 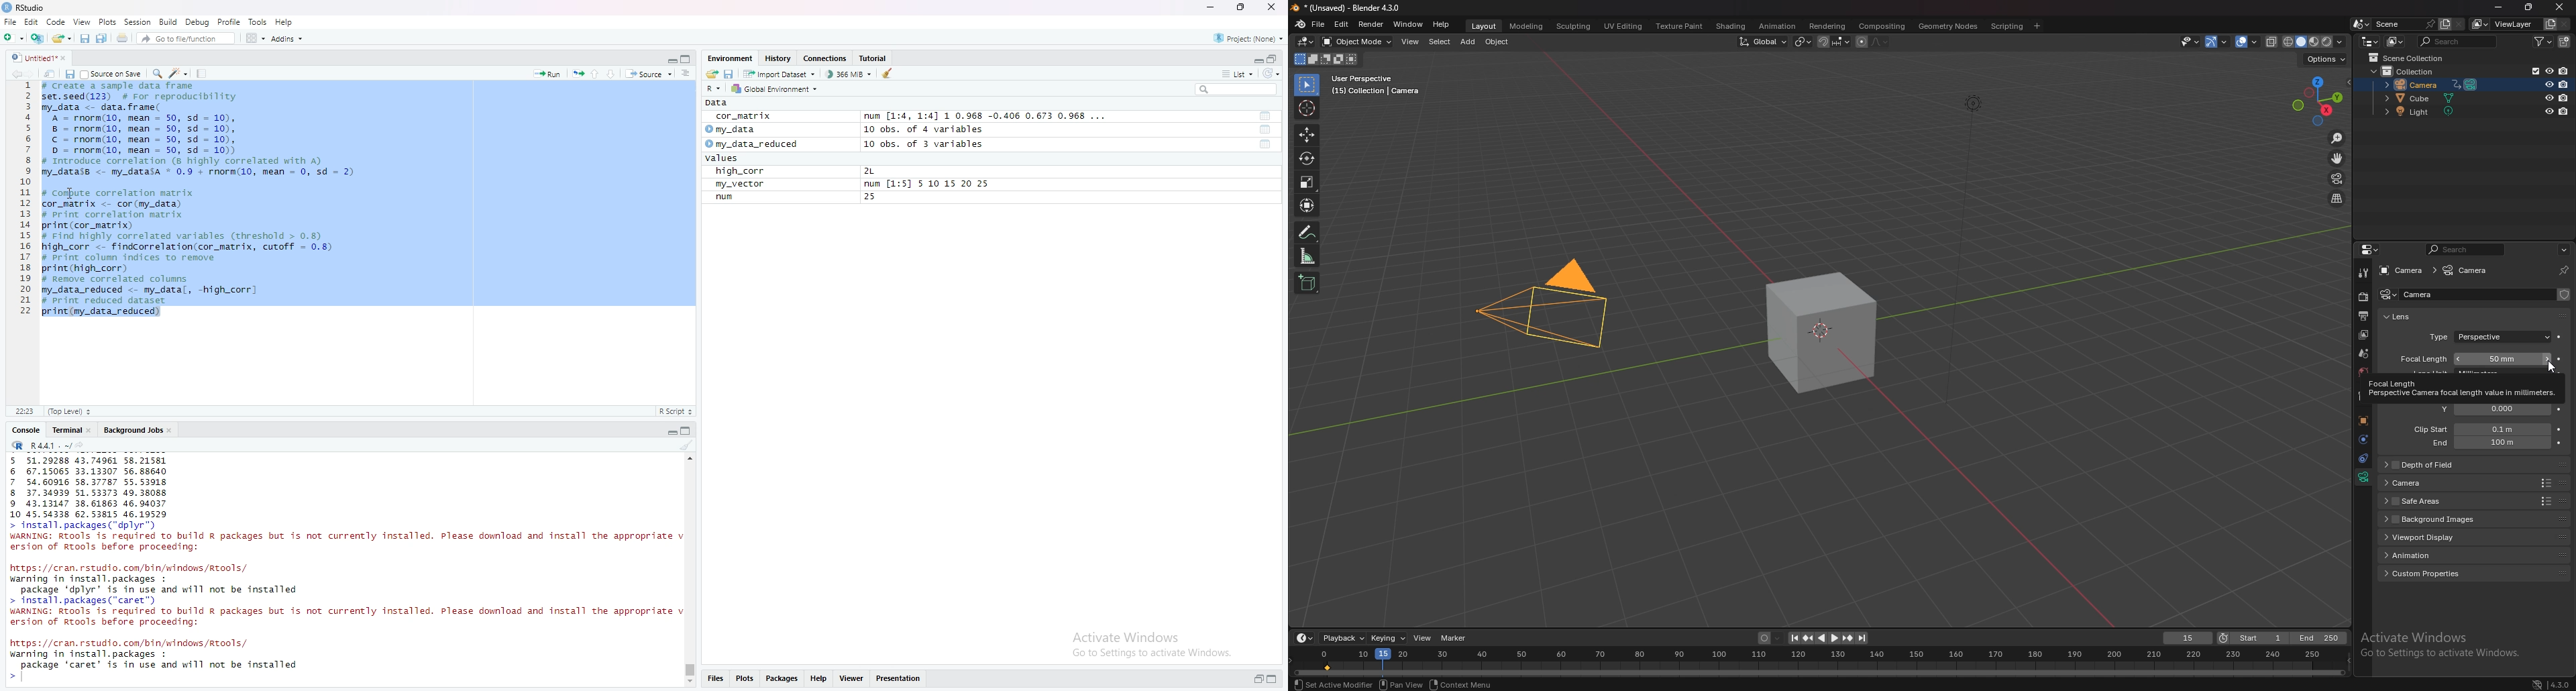 What do you see at coordinates (875, 58) in the screenshot?
I see `Tutorial` at bounding box center [875, 58].